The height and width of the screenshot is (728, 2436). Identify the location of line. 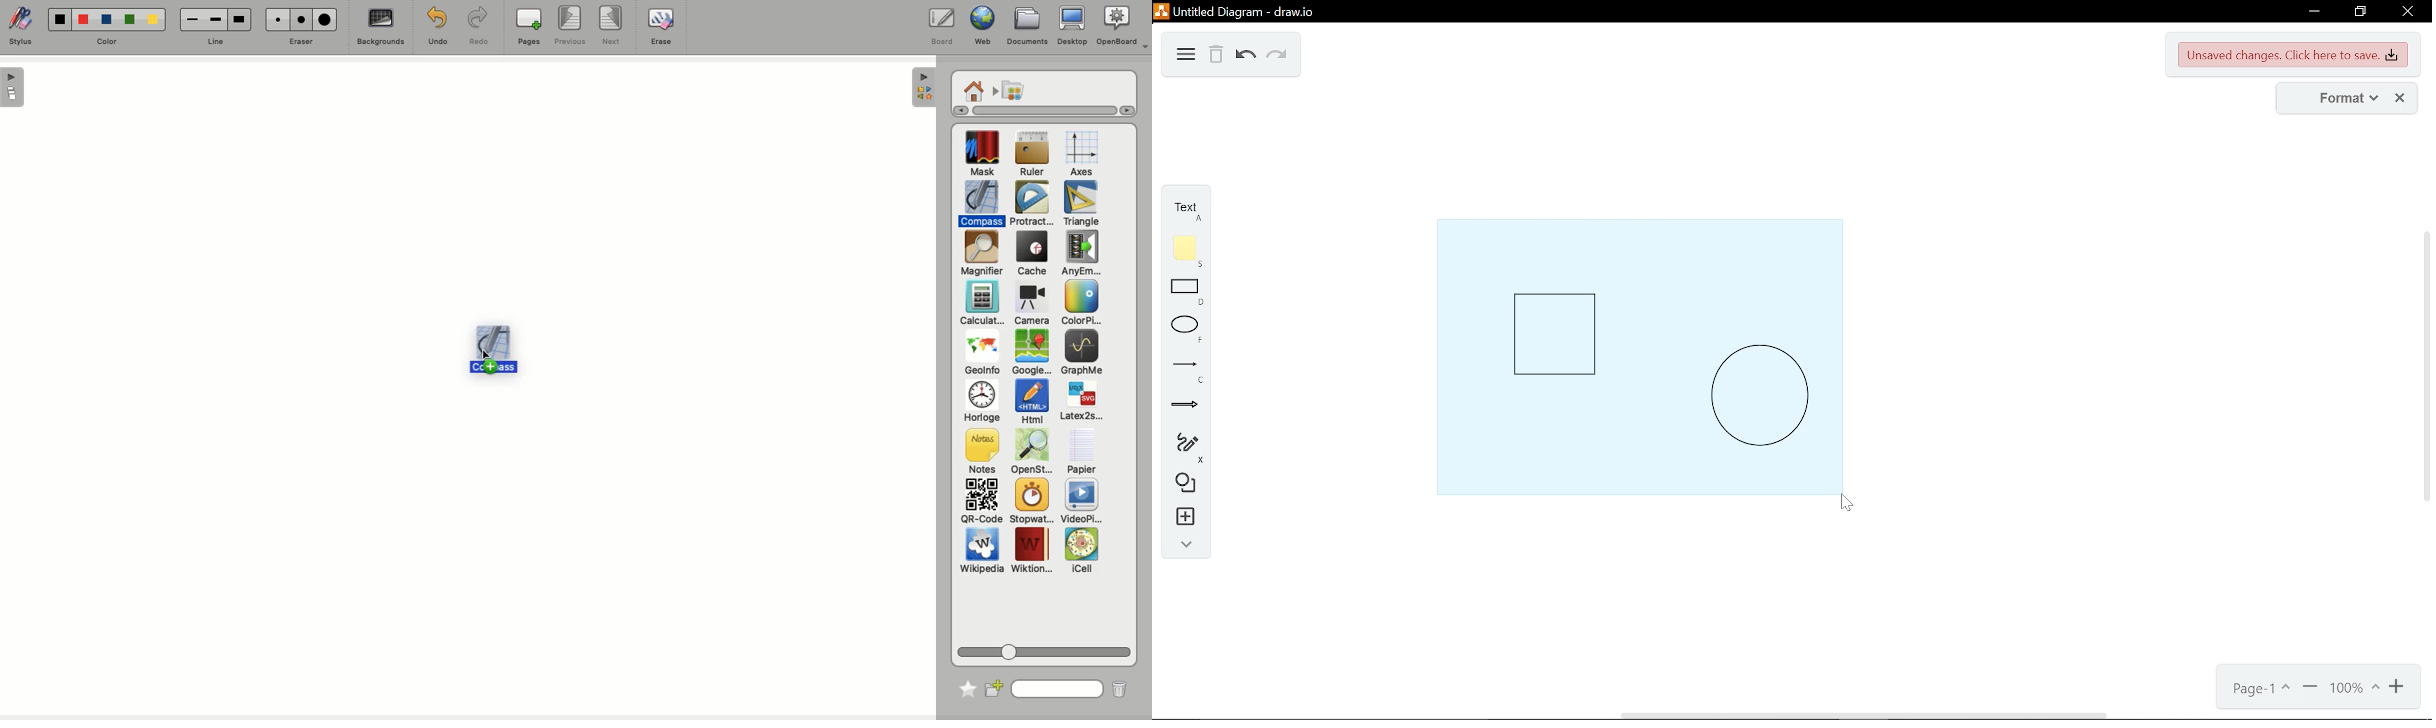
(1183, 373).